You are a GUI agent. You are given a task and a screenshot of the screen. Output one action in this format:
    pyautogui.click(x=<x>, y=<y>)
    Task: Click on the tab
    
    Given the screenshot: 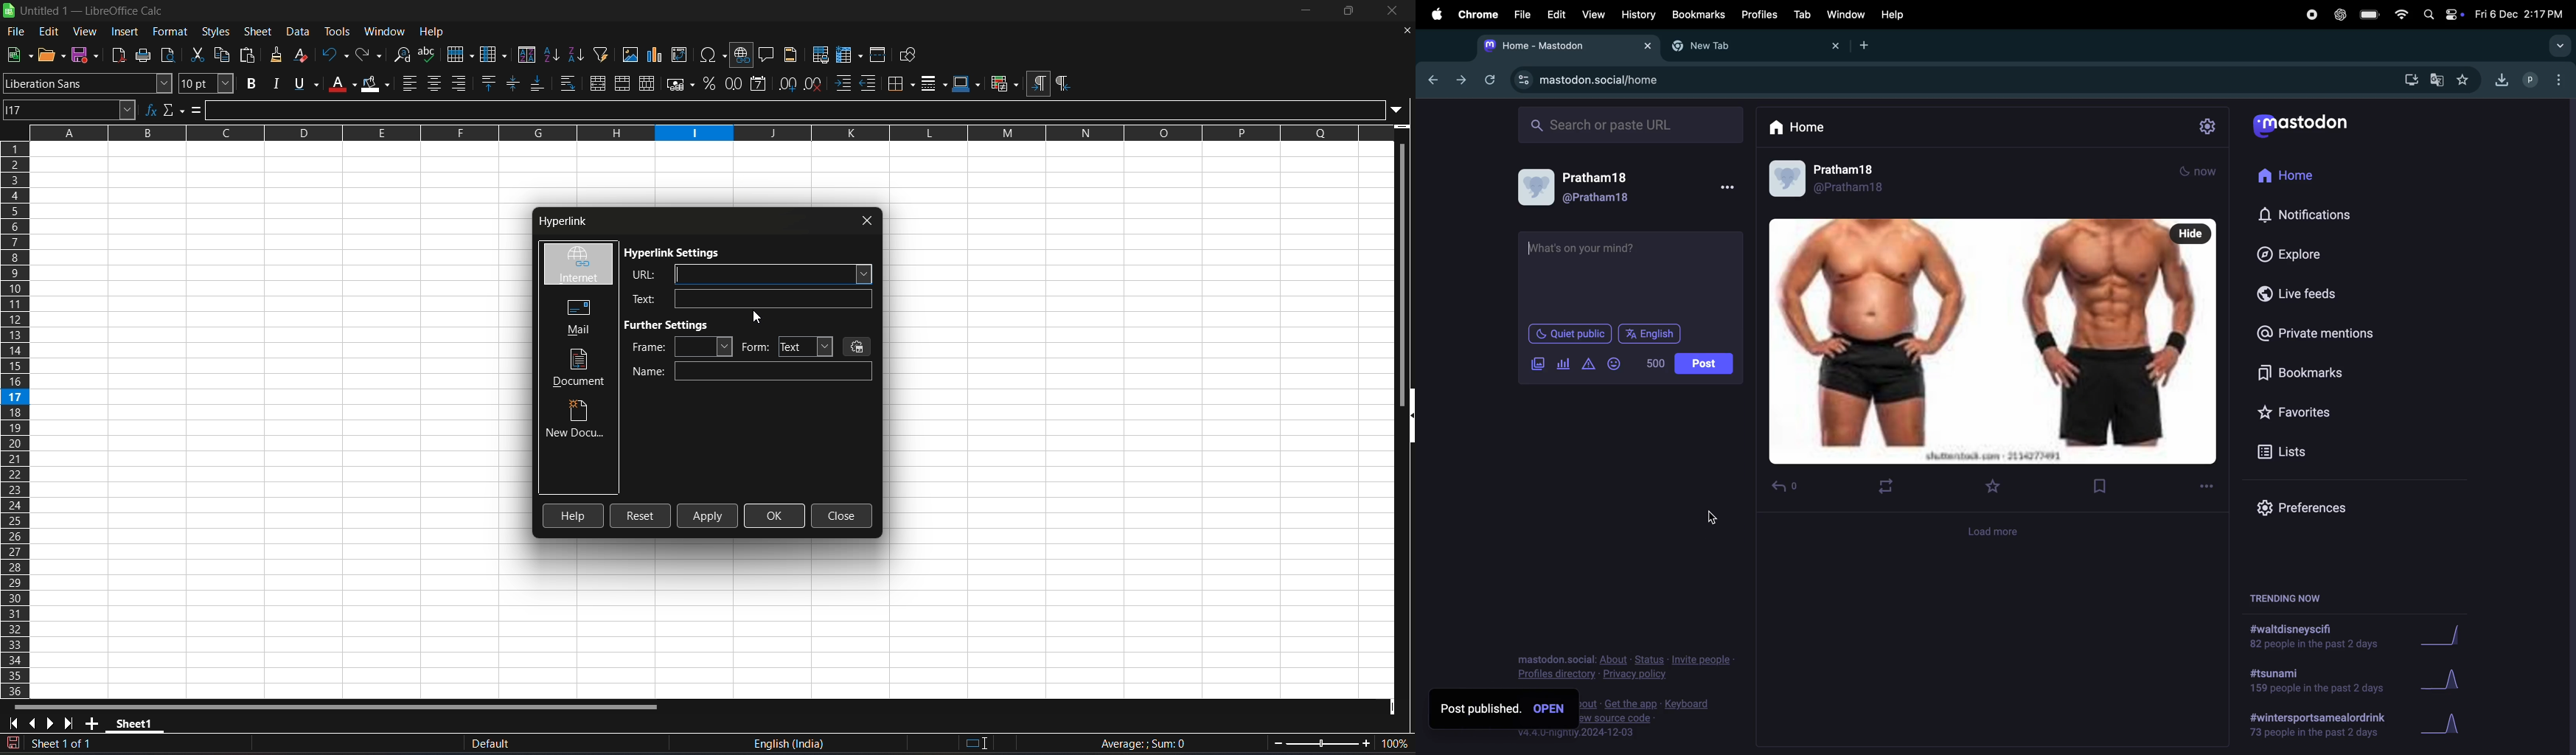 What is the action you would take?
    pyautogui.click(x=1801, y=15)
    